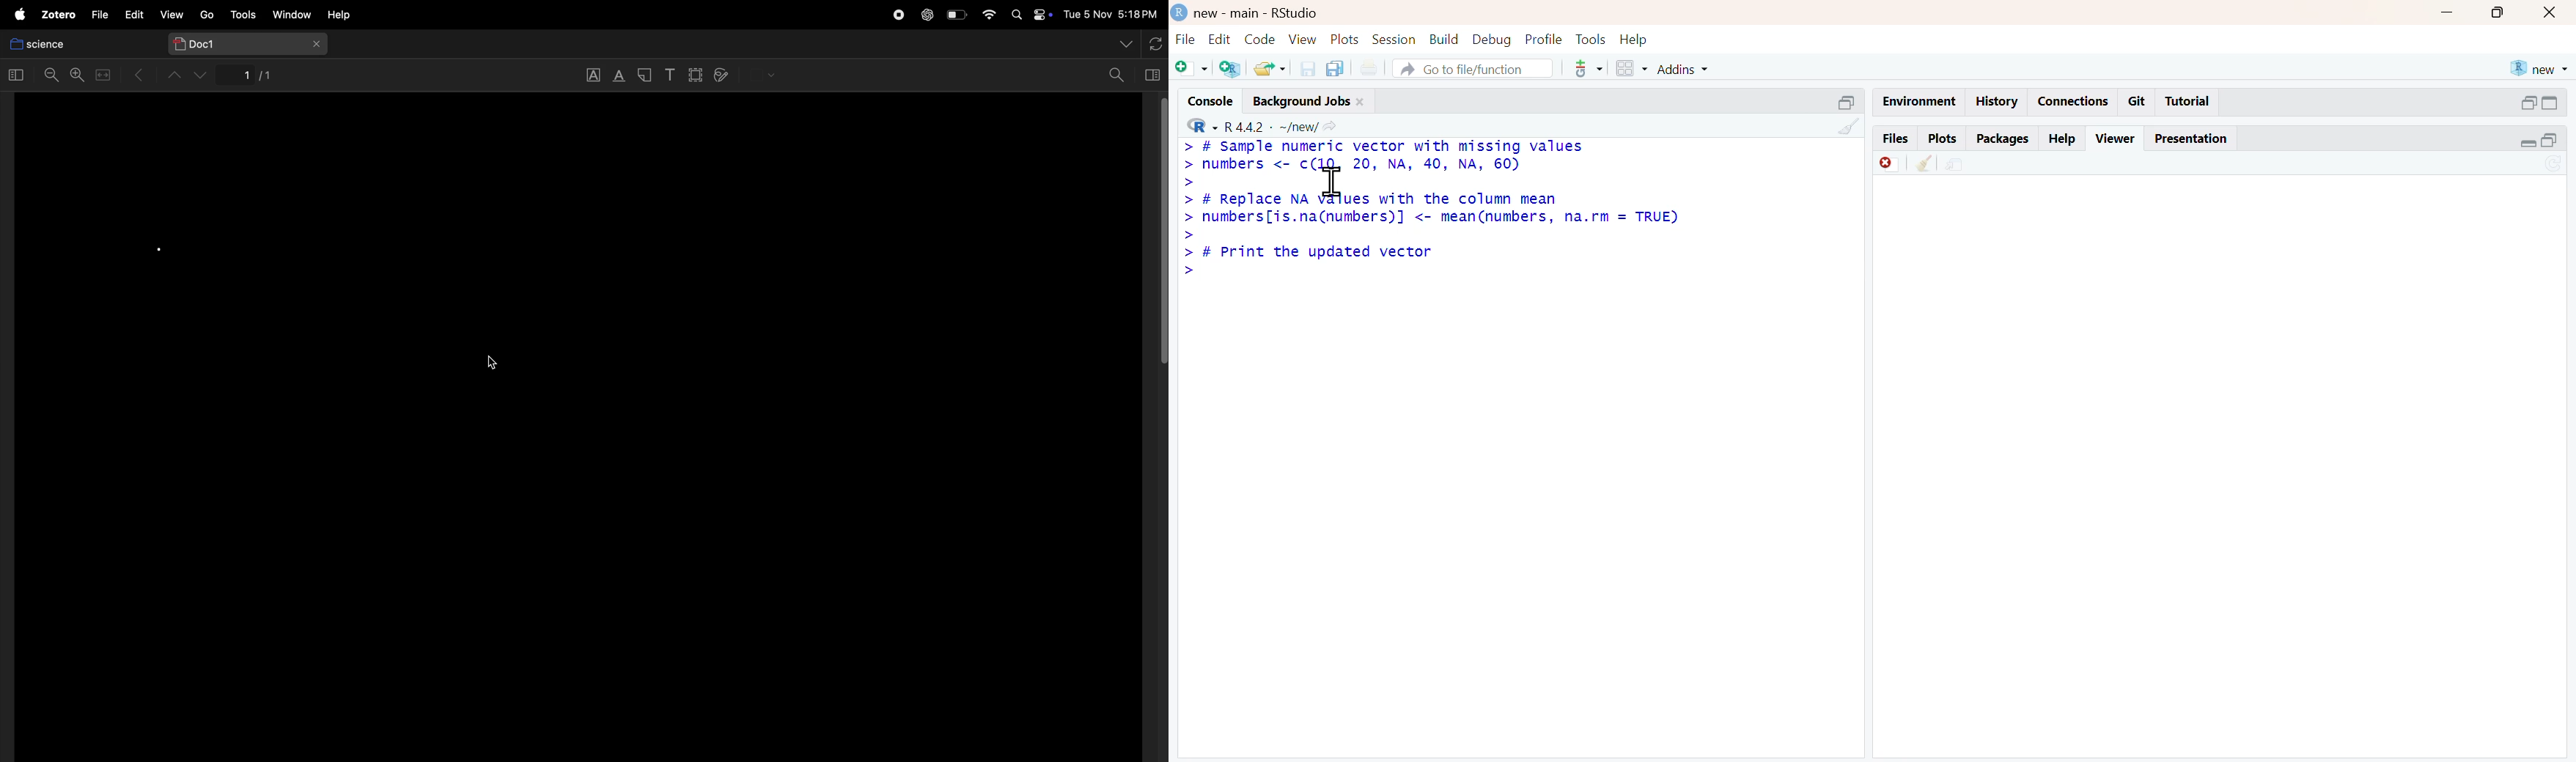 The width and height of the screenshot is (2576, 784). What do you see at coordinates (1944, 138) in the screenshot?
I see `plots` at bounding box center [1944, 138].